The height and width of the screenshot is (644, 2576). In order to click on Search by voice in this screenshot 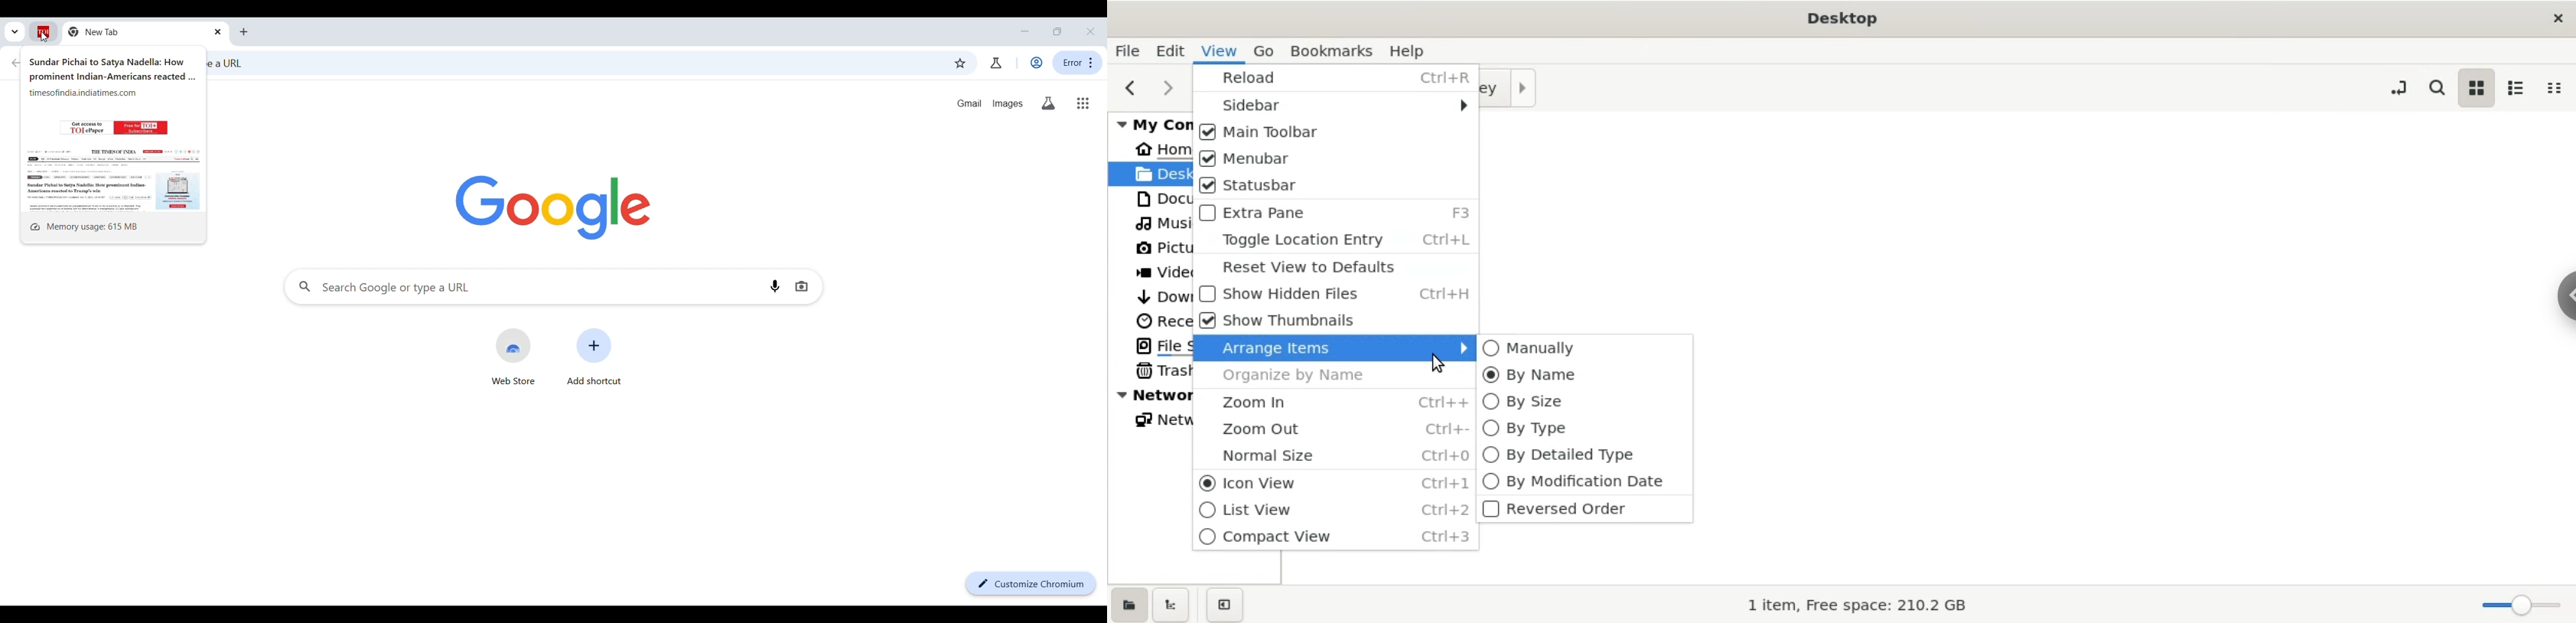, I will do `click(775, 286)`.